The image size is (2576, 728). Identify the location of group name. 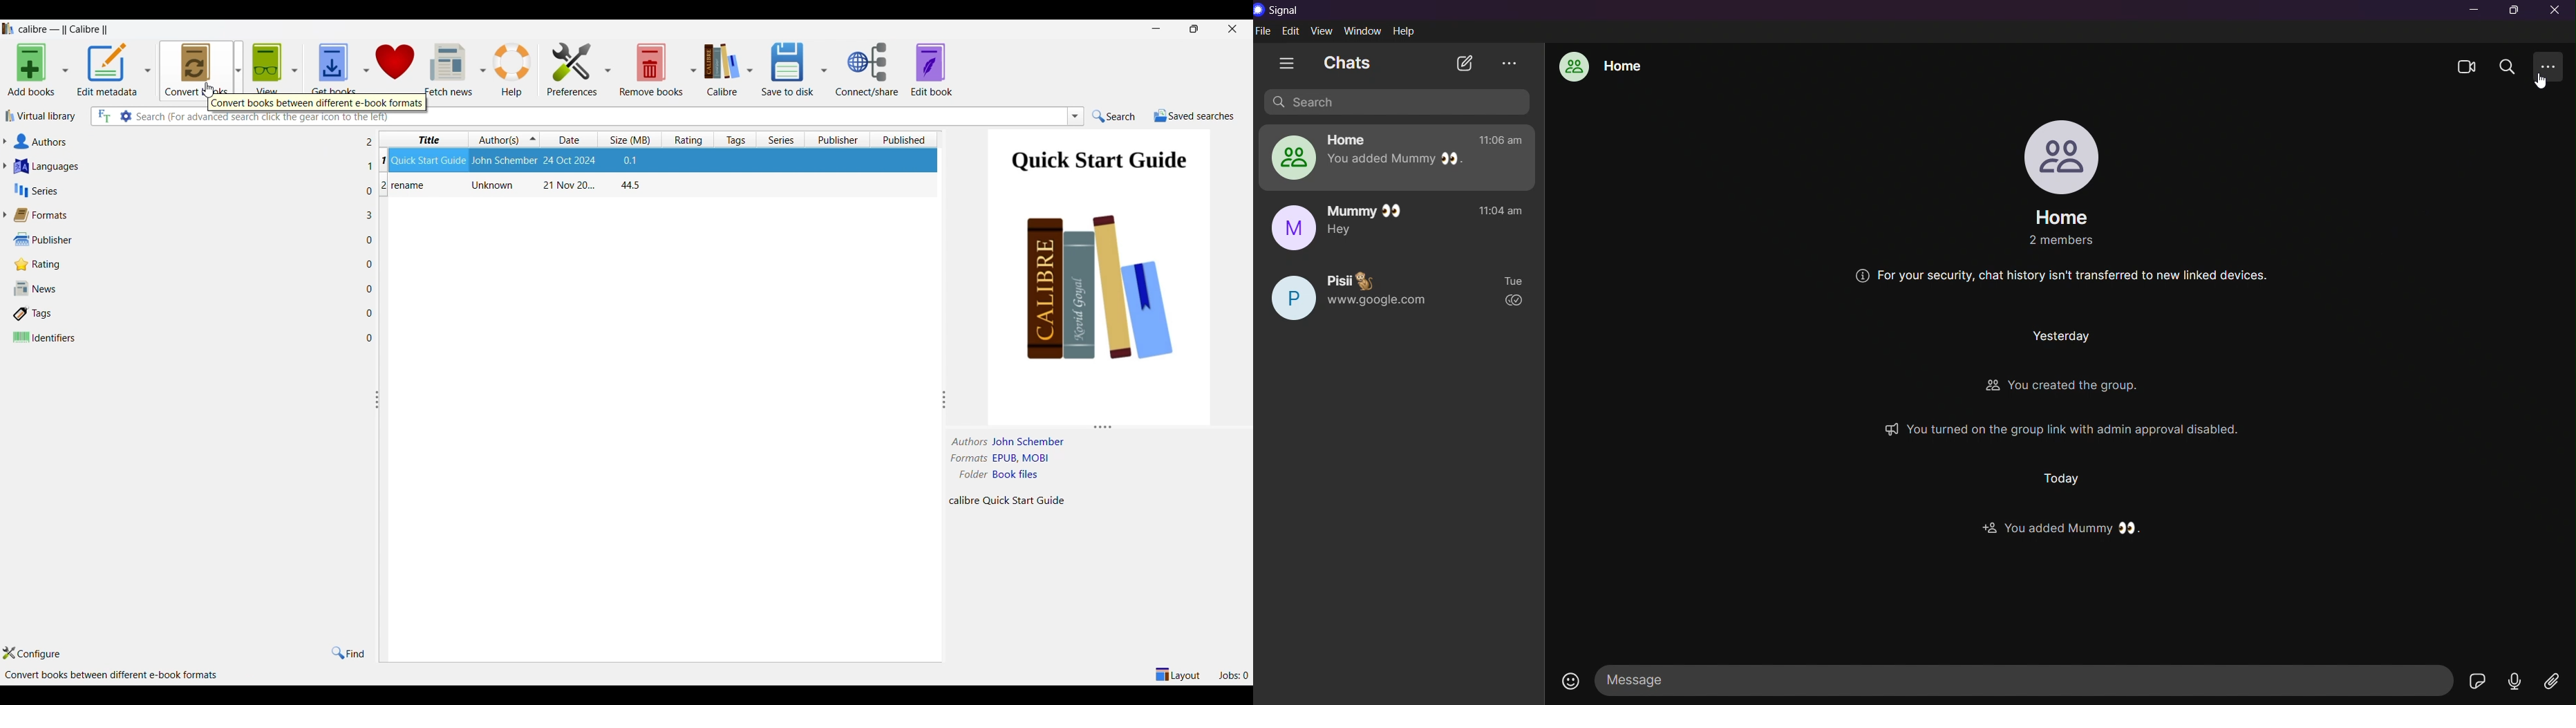
(2060, 216).